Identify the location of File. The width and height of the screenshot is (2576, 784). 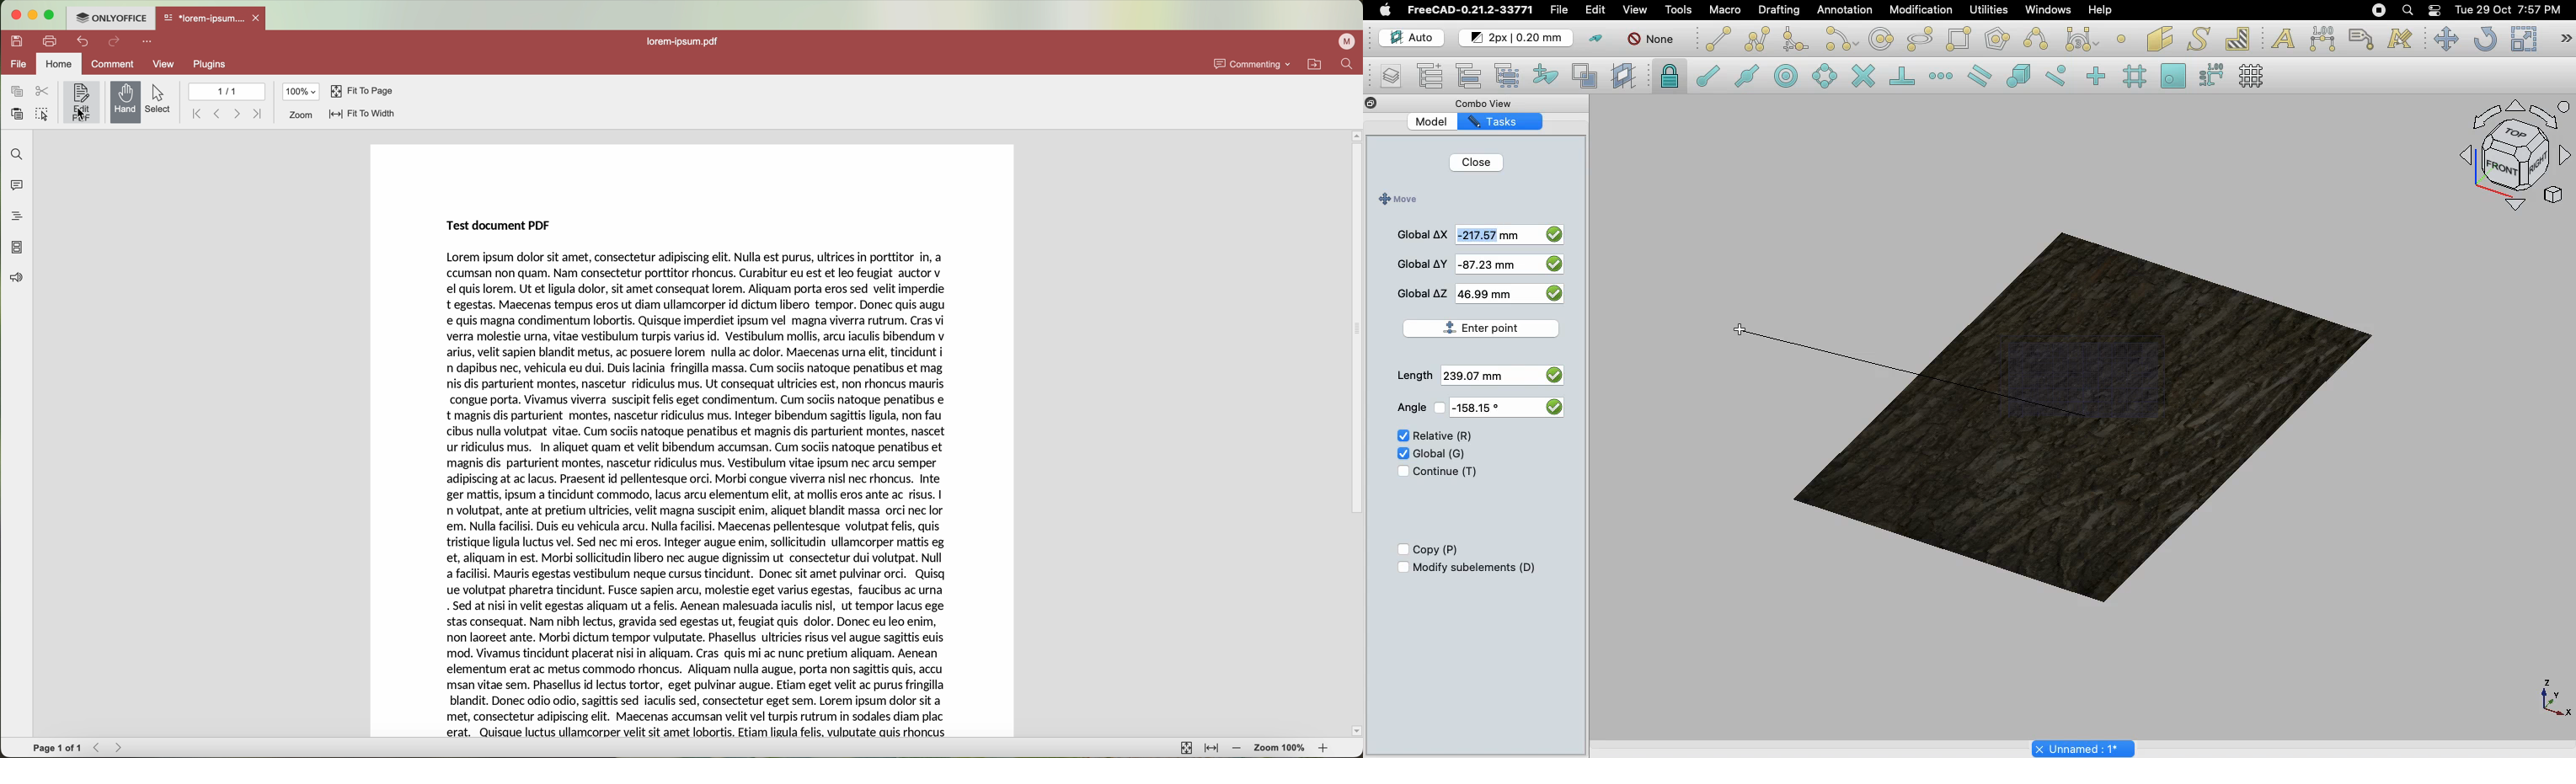
(1559, 10).